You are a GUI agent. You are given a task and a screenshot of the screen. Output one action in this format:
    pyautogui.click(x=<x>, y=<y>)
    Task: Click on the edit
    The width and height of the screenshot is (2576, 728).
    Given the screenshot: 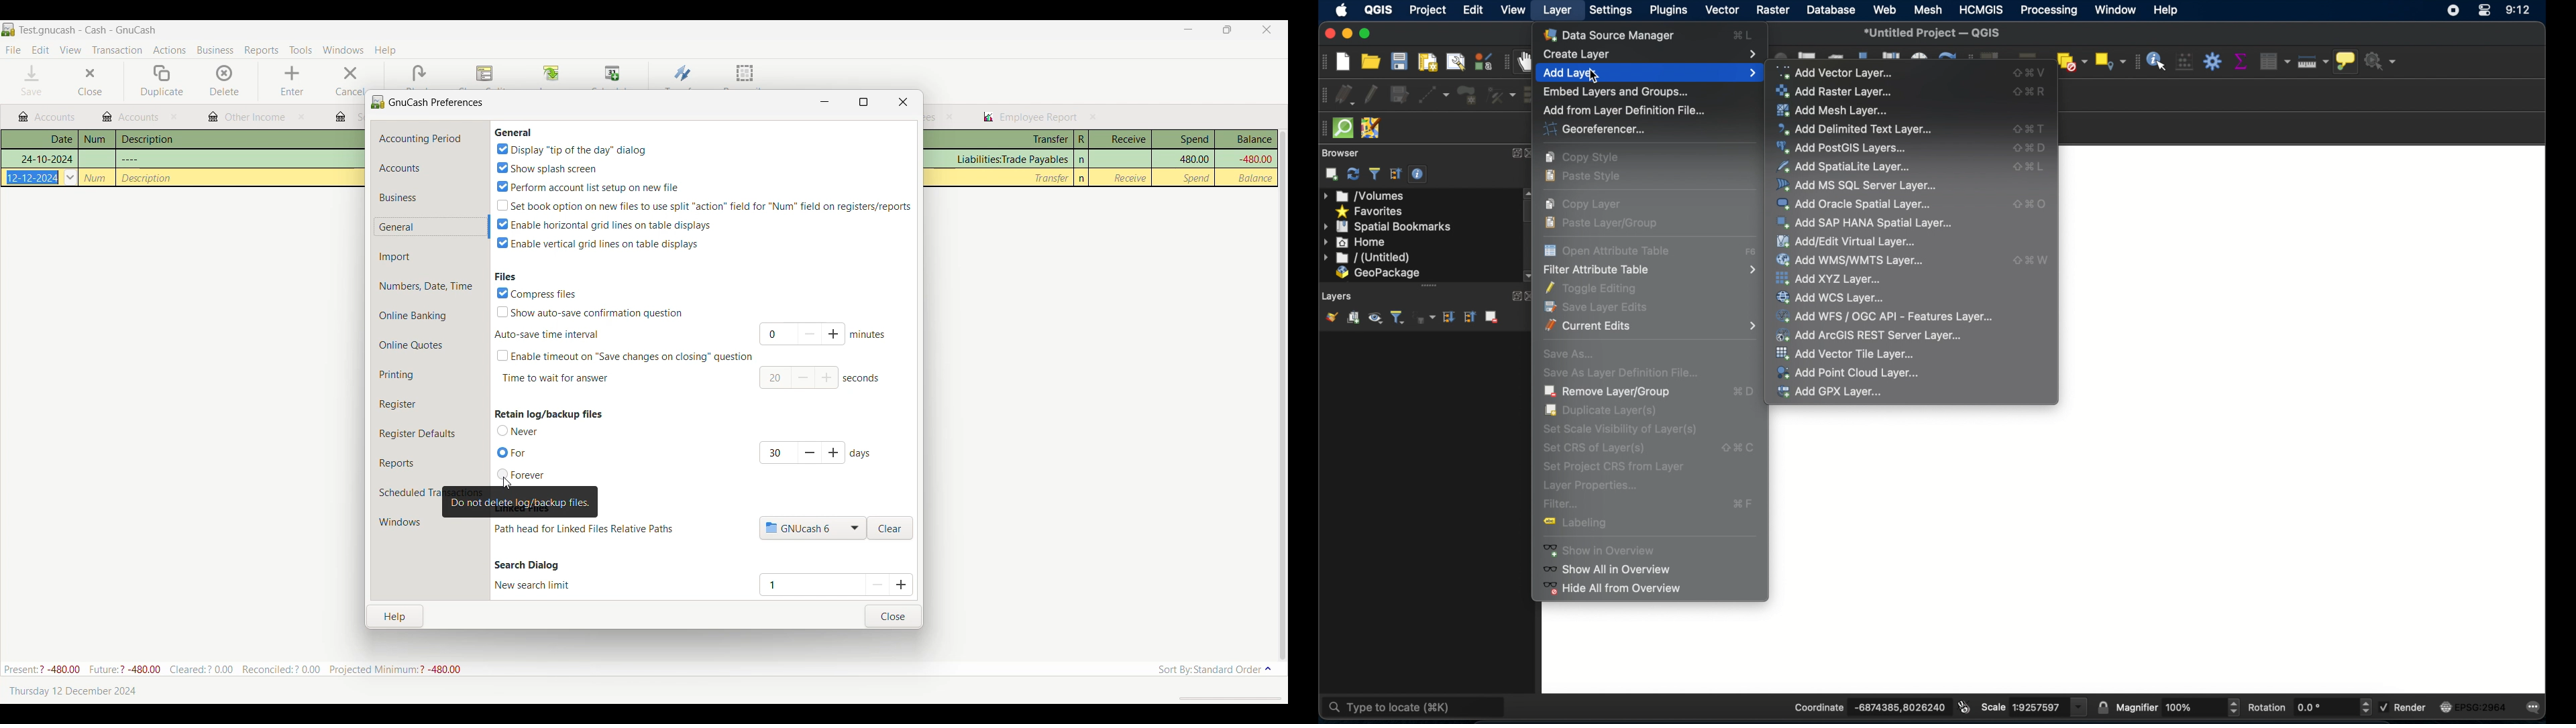 What is the action you would take?
    pyautogui.click(x=1474, y=9)
    